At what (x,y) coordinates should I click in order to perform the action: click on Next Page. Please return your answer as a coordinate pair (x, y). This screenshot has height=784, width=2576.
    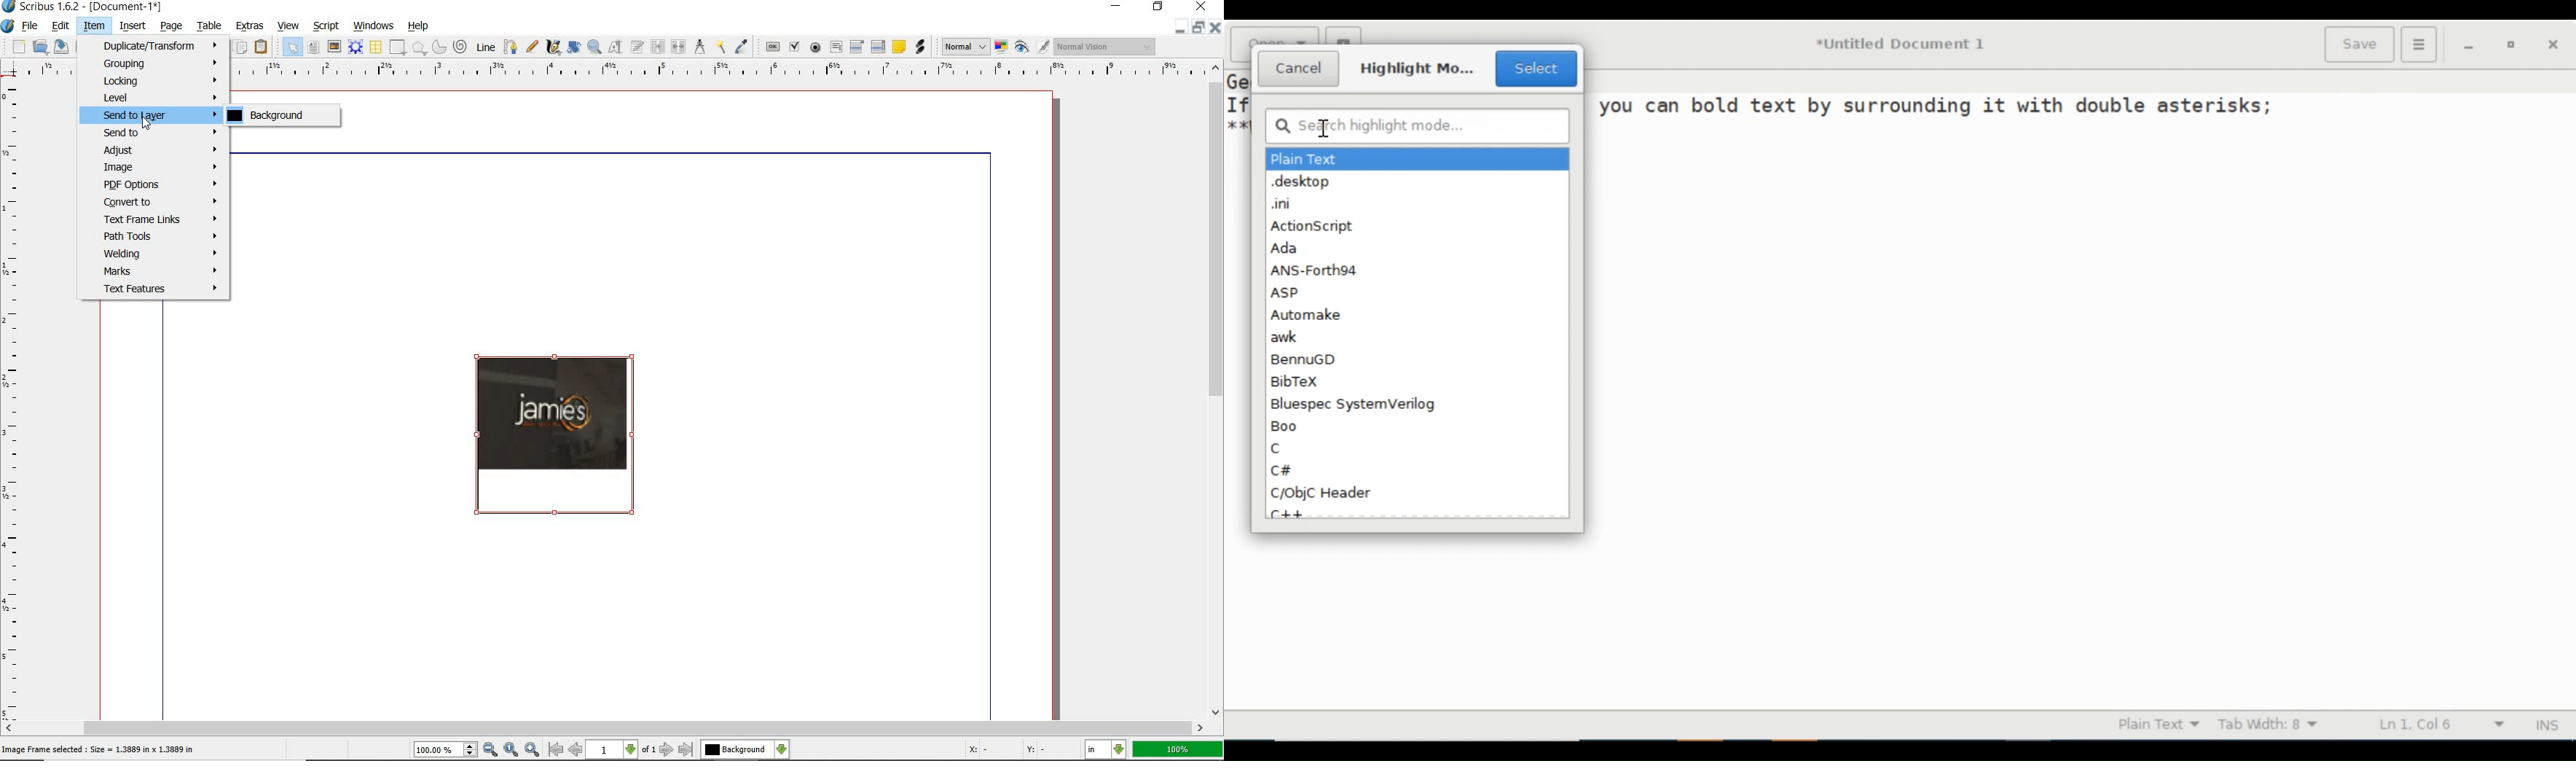
    Looking at the image, I should click on (667, 750).